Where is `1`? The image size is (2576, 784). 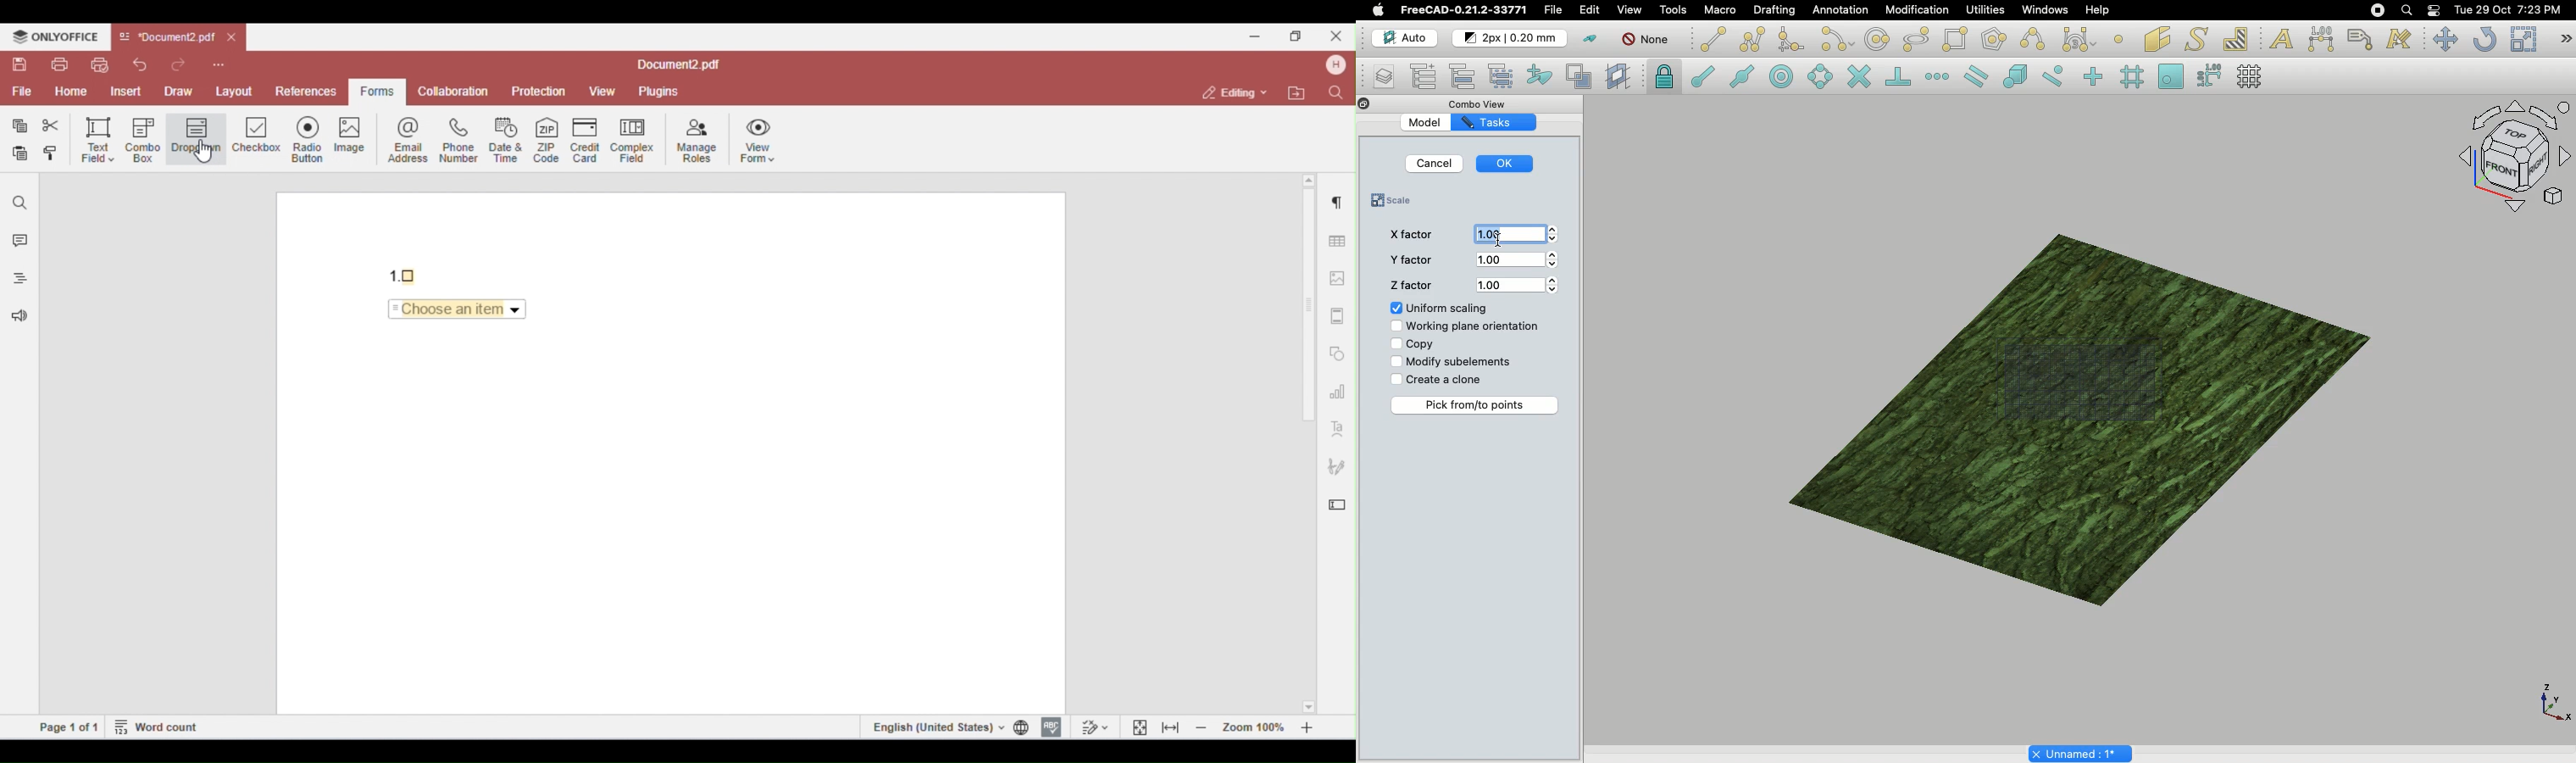
1 is located at coordinates (1518, 284).